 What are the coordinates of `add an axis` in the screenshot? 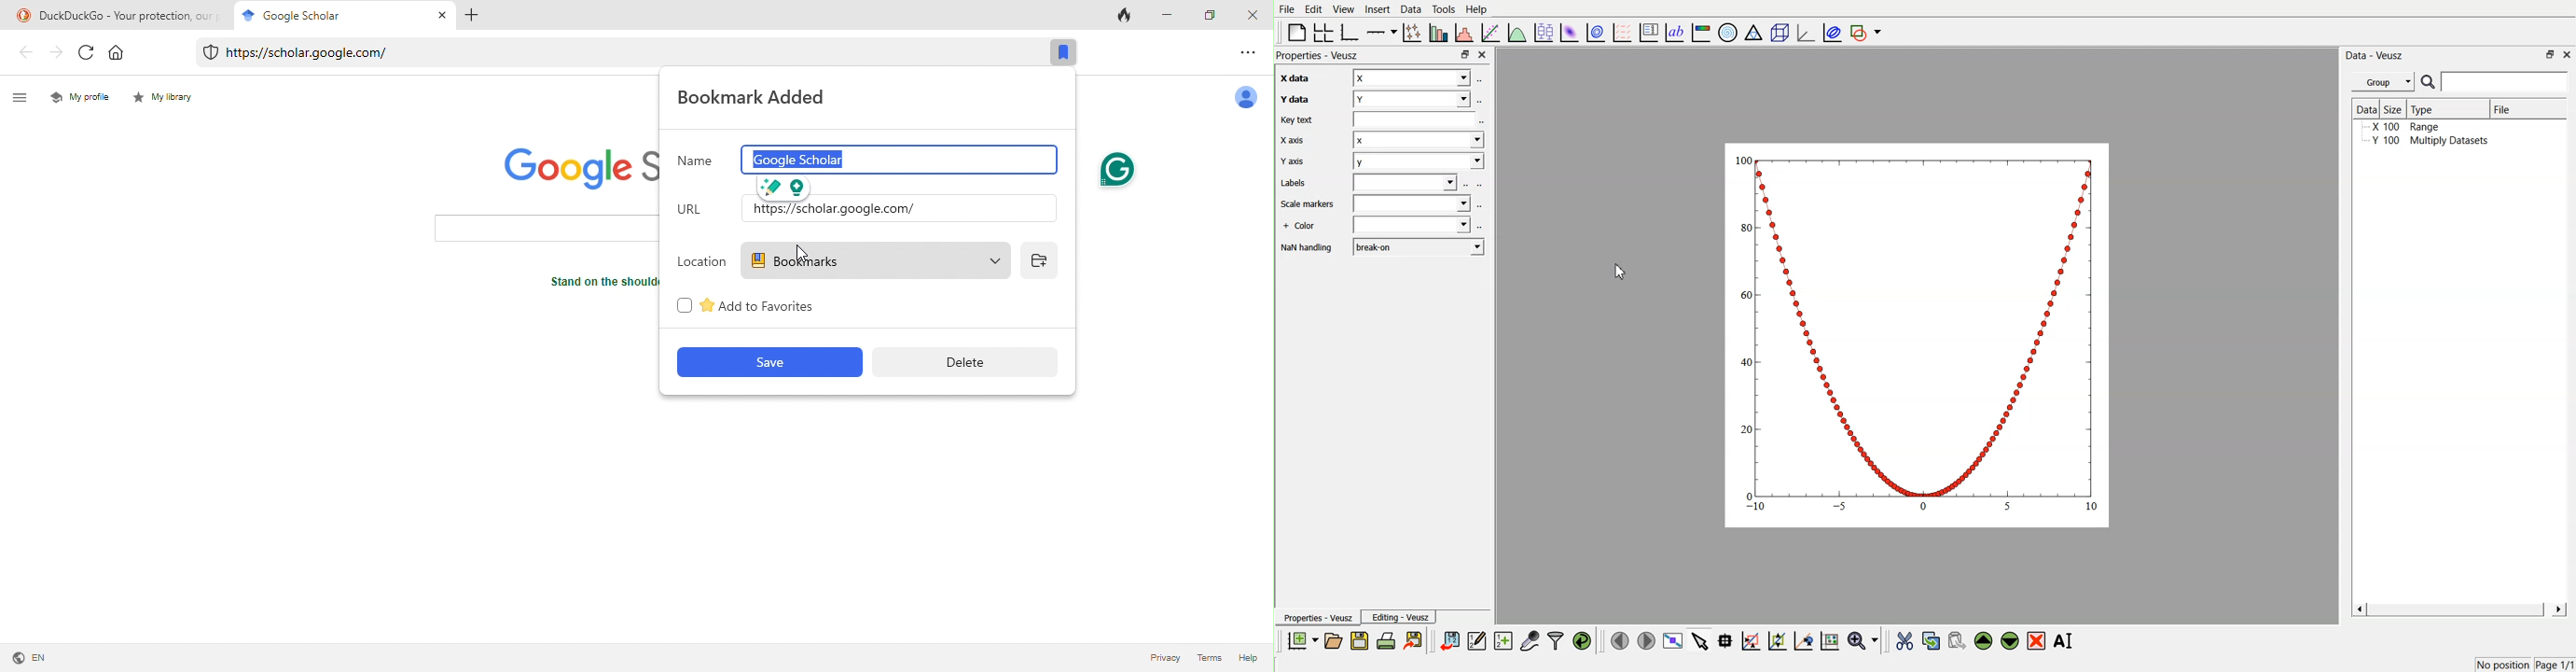 It's located at (1383, 32).